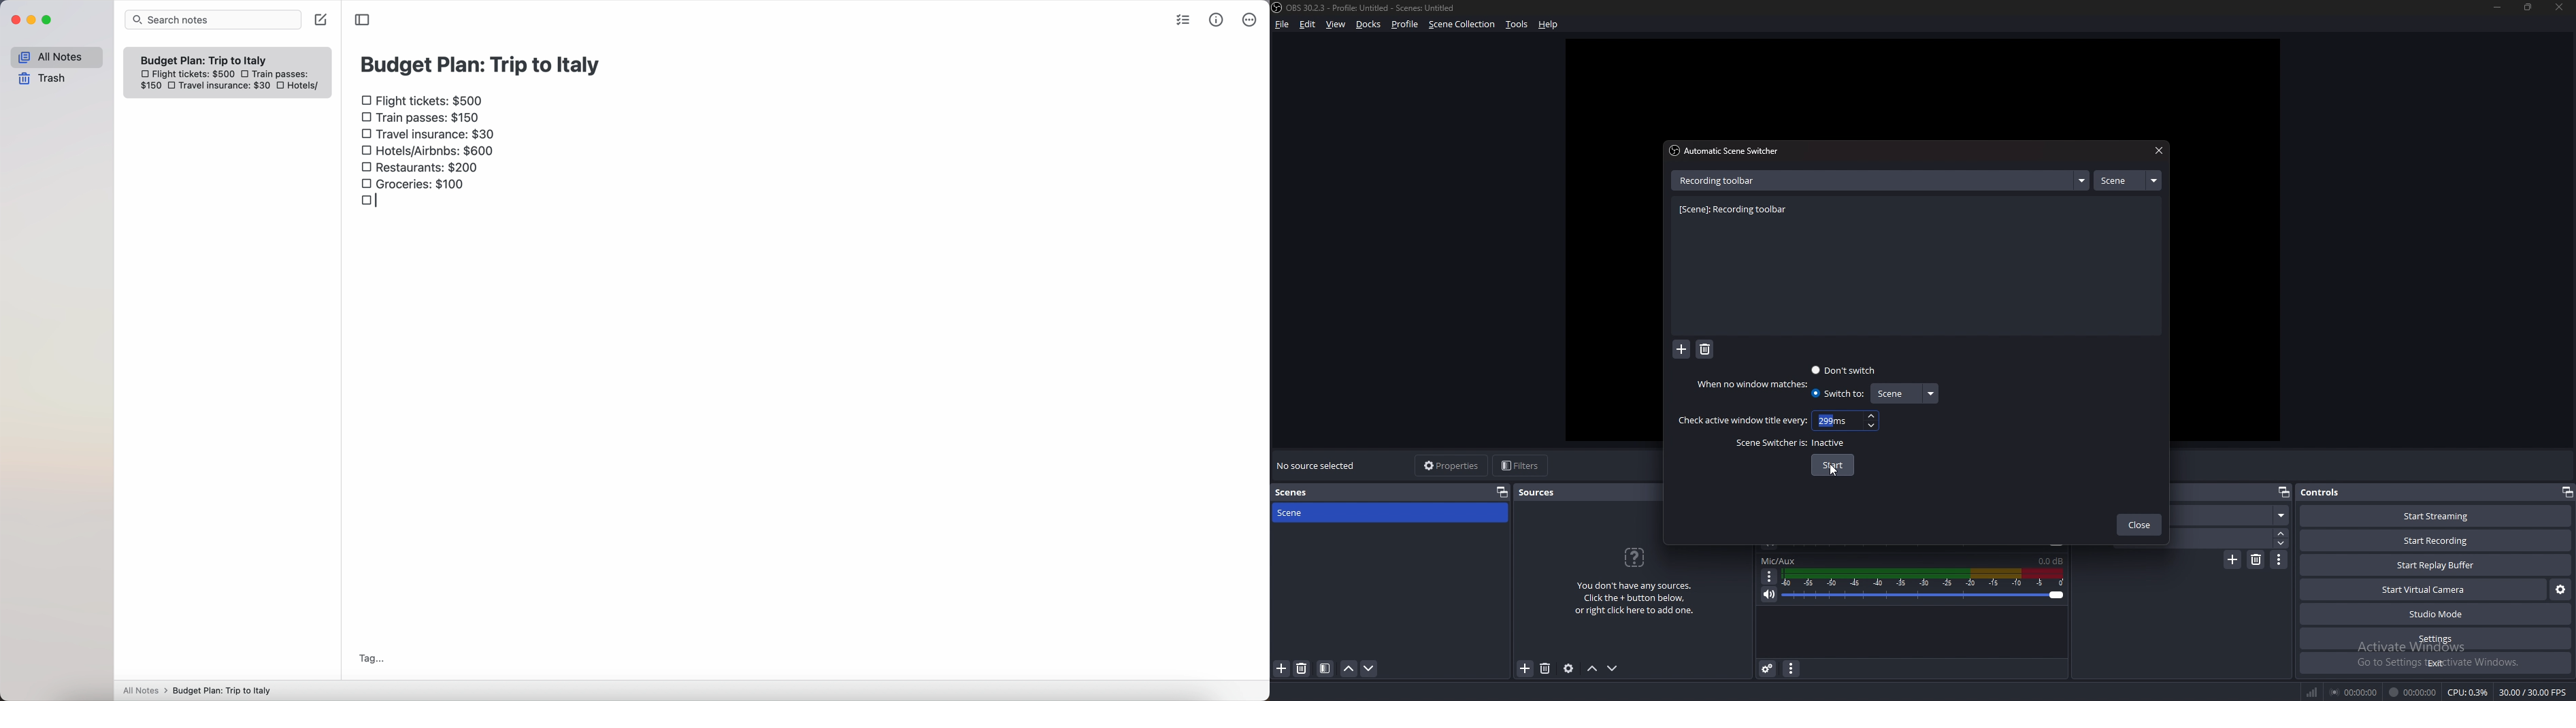 The height and width of the screenshot is (728, 2576). I want to click on docks, so click(1369, 25).